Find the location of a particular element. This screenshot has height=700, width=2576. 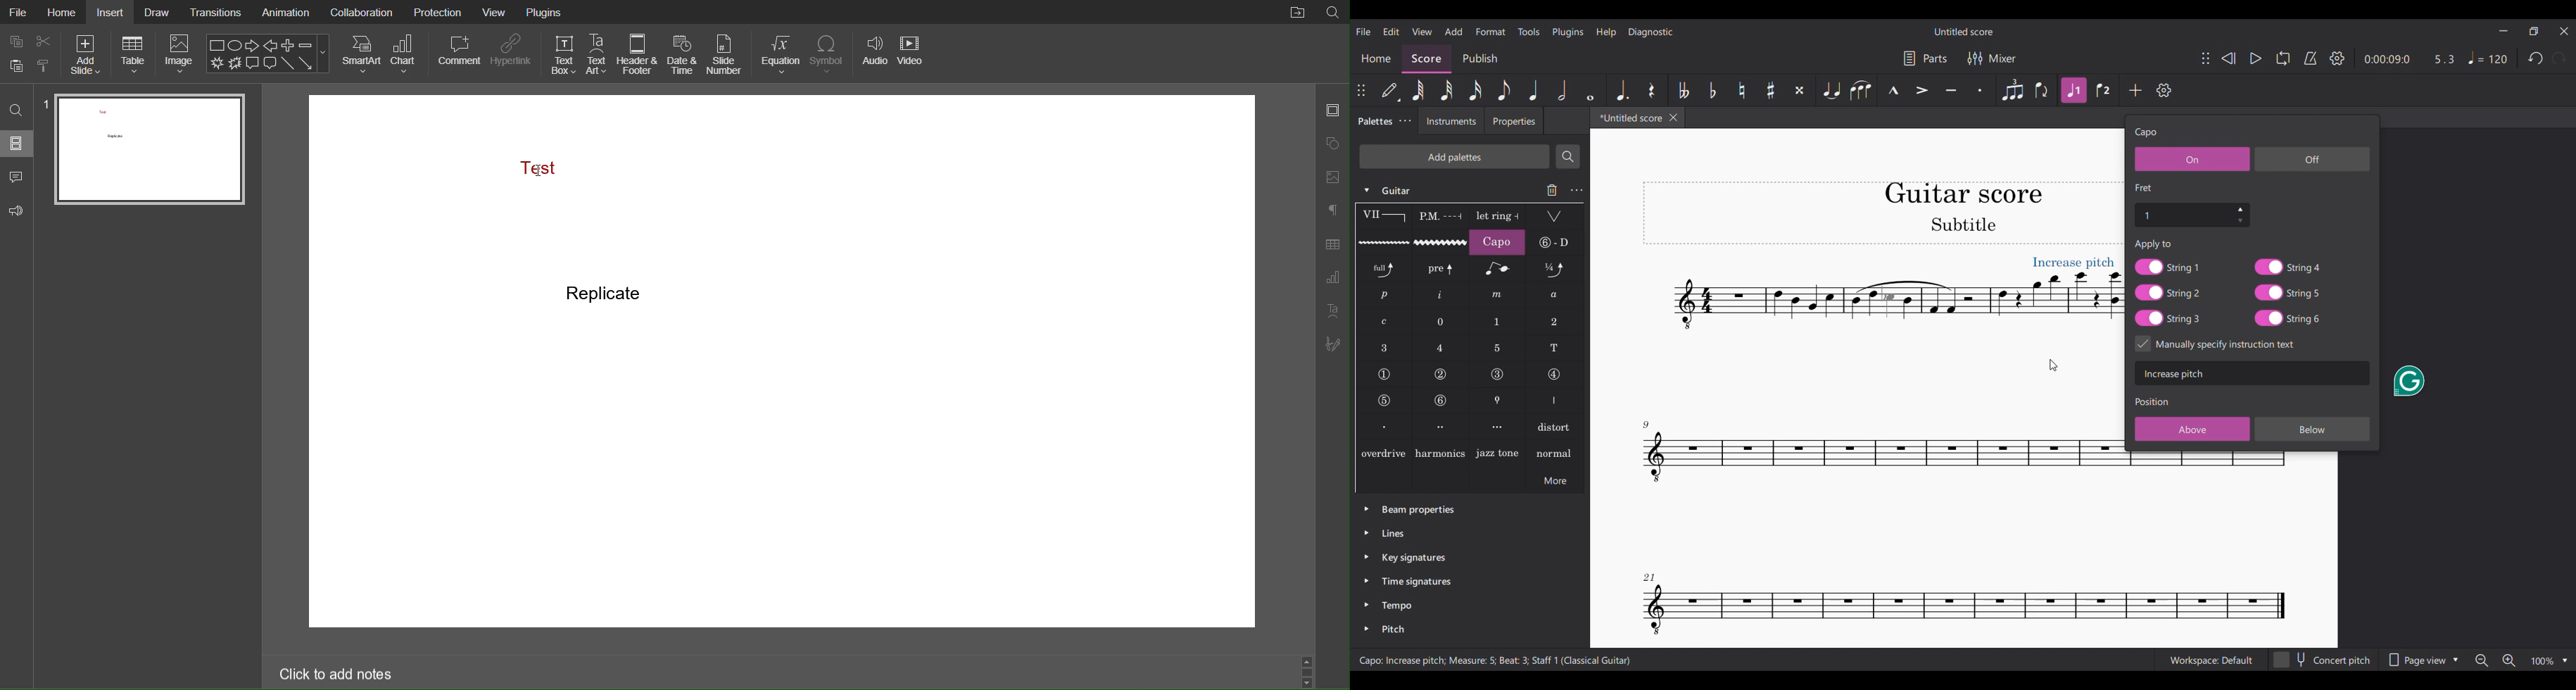

Delete is located at coordinates (1552, 190).